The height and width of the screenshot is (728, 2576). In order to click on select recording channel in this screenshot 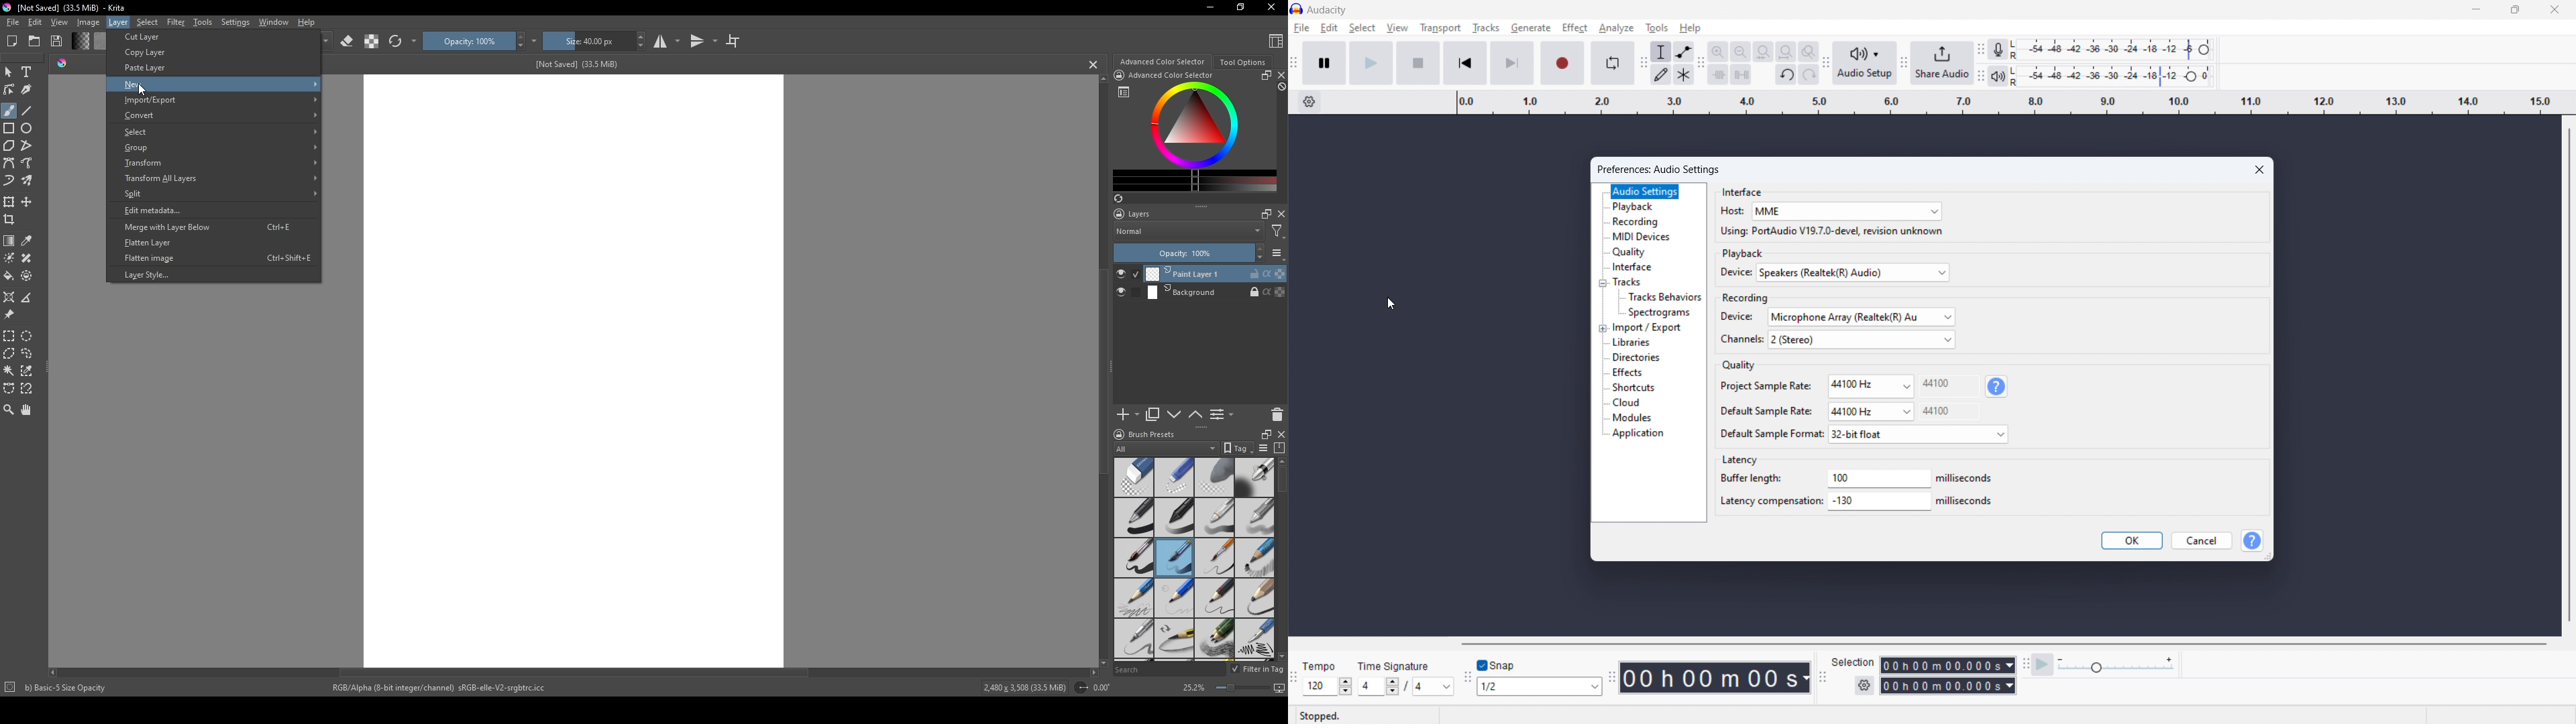, I will do `click(1862, 340)`.